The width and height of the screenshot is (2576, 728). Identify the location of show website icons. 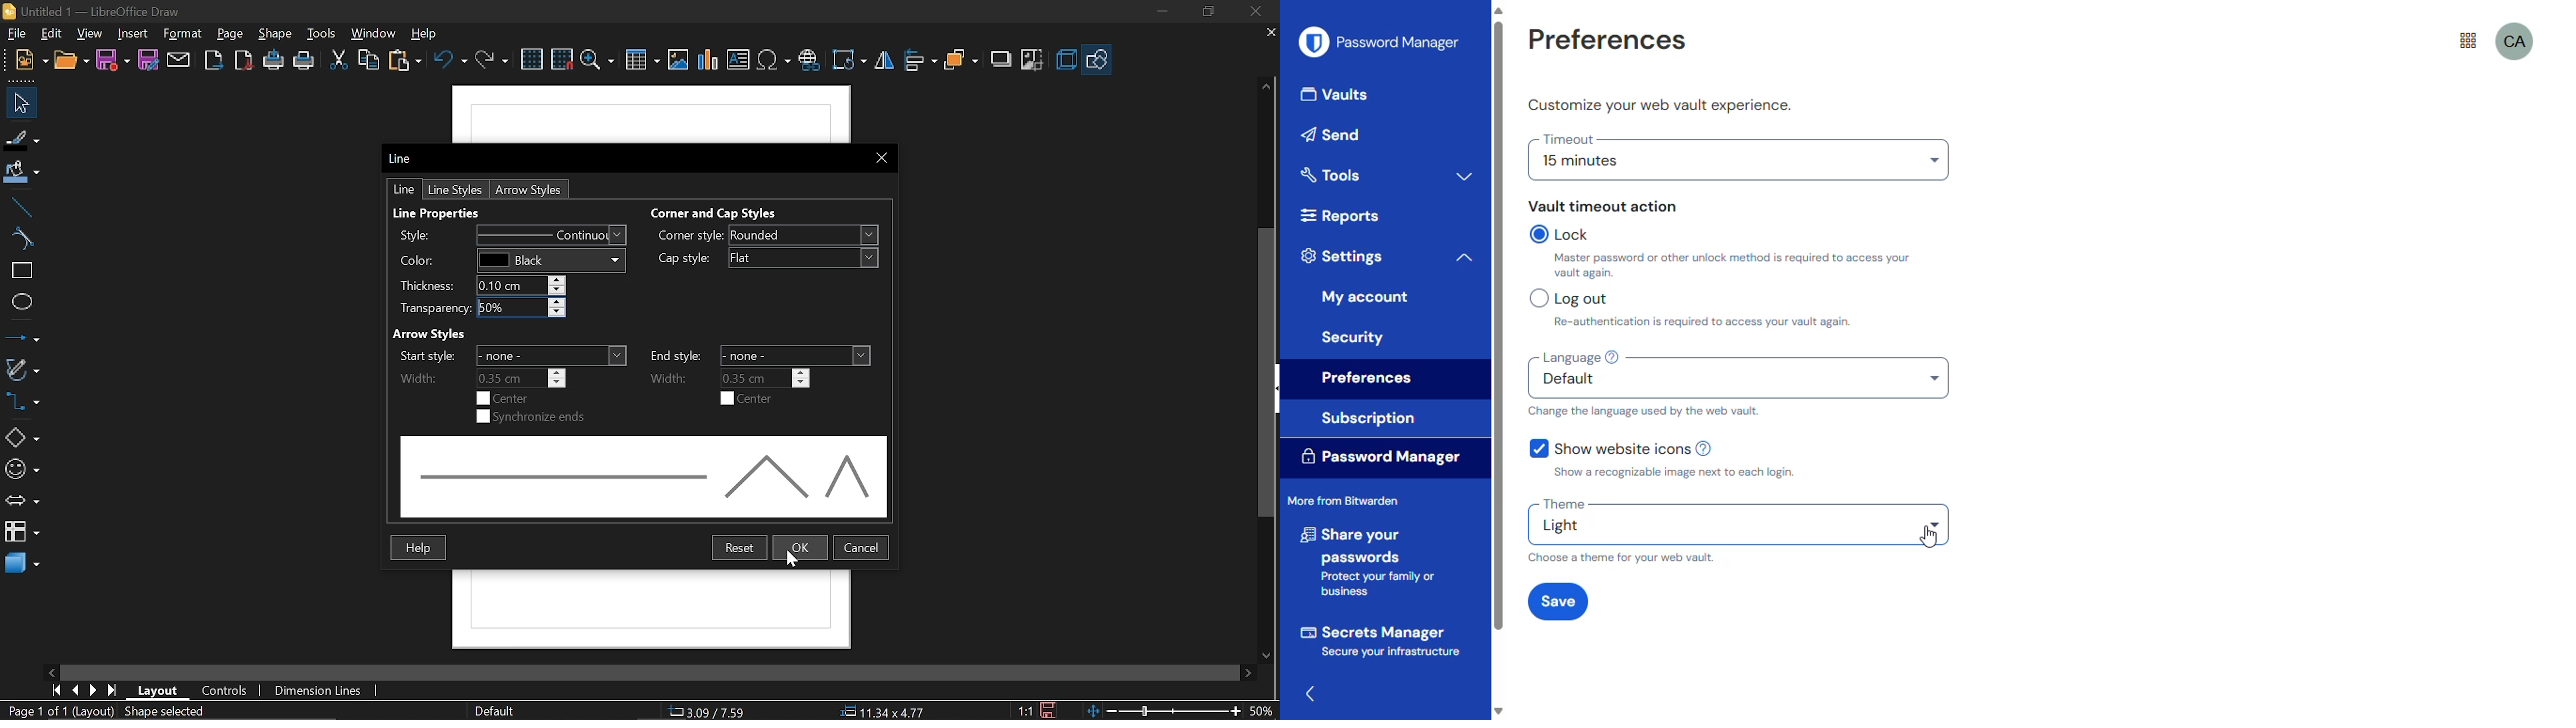
(1609, 447).